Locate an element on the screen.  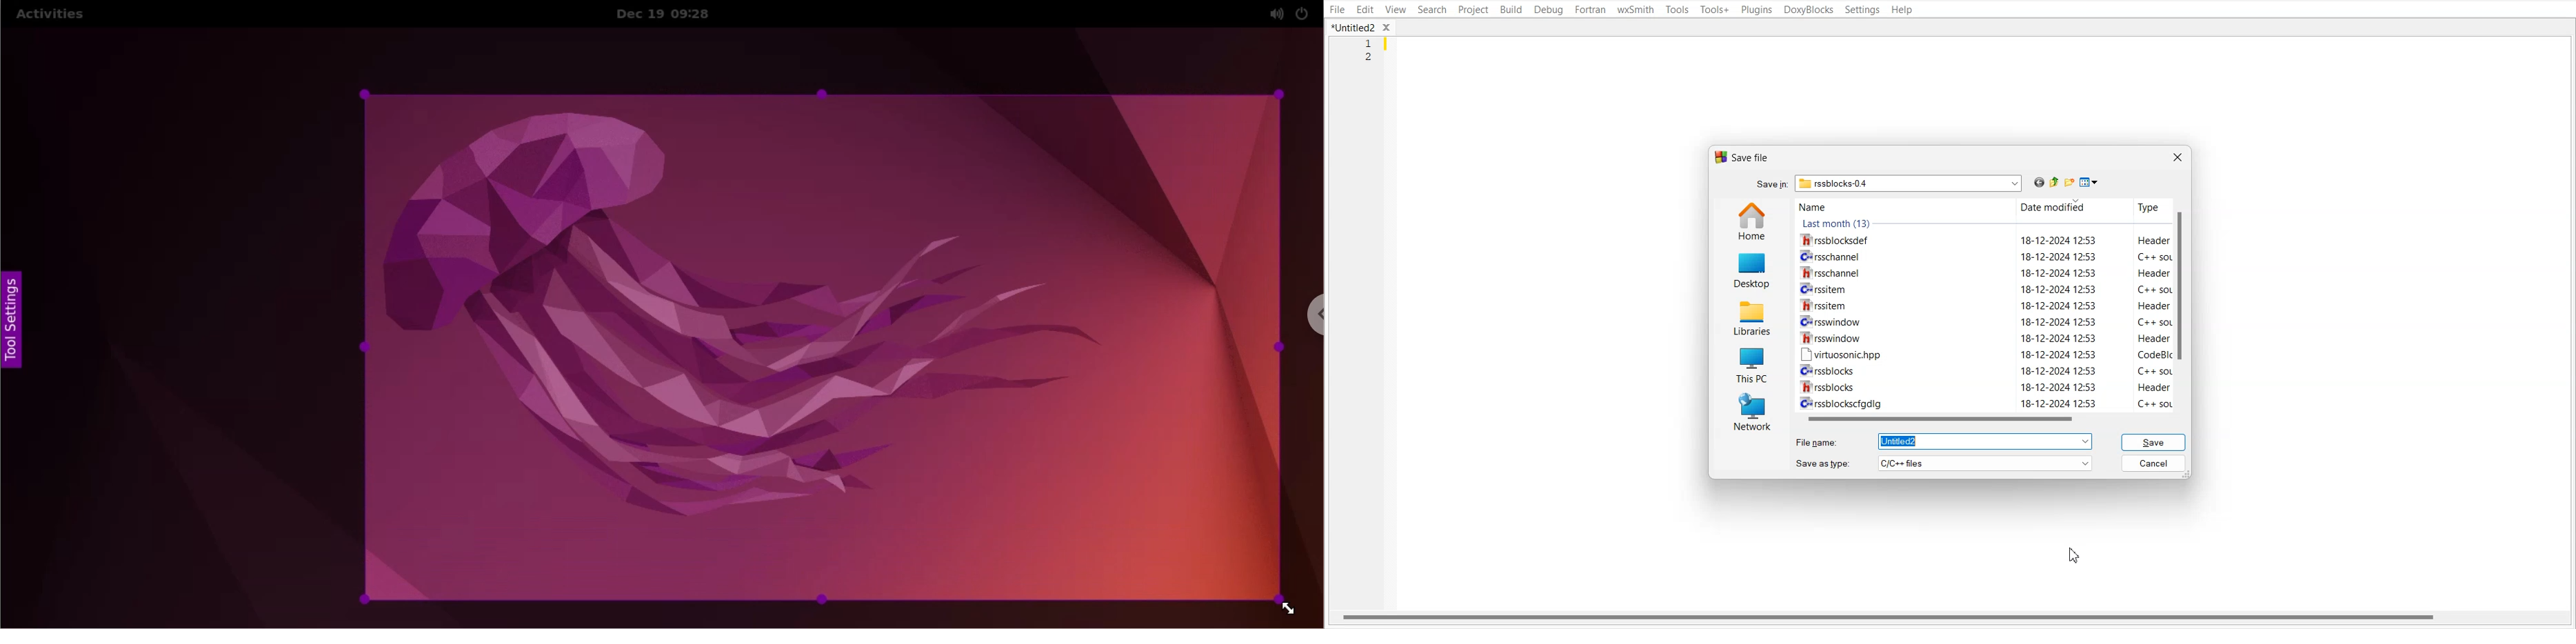
Save as type is located at coordinates (1944, 463).